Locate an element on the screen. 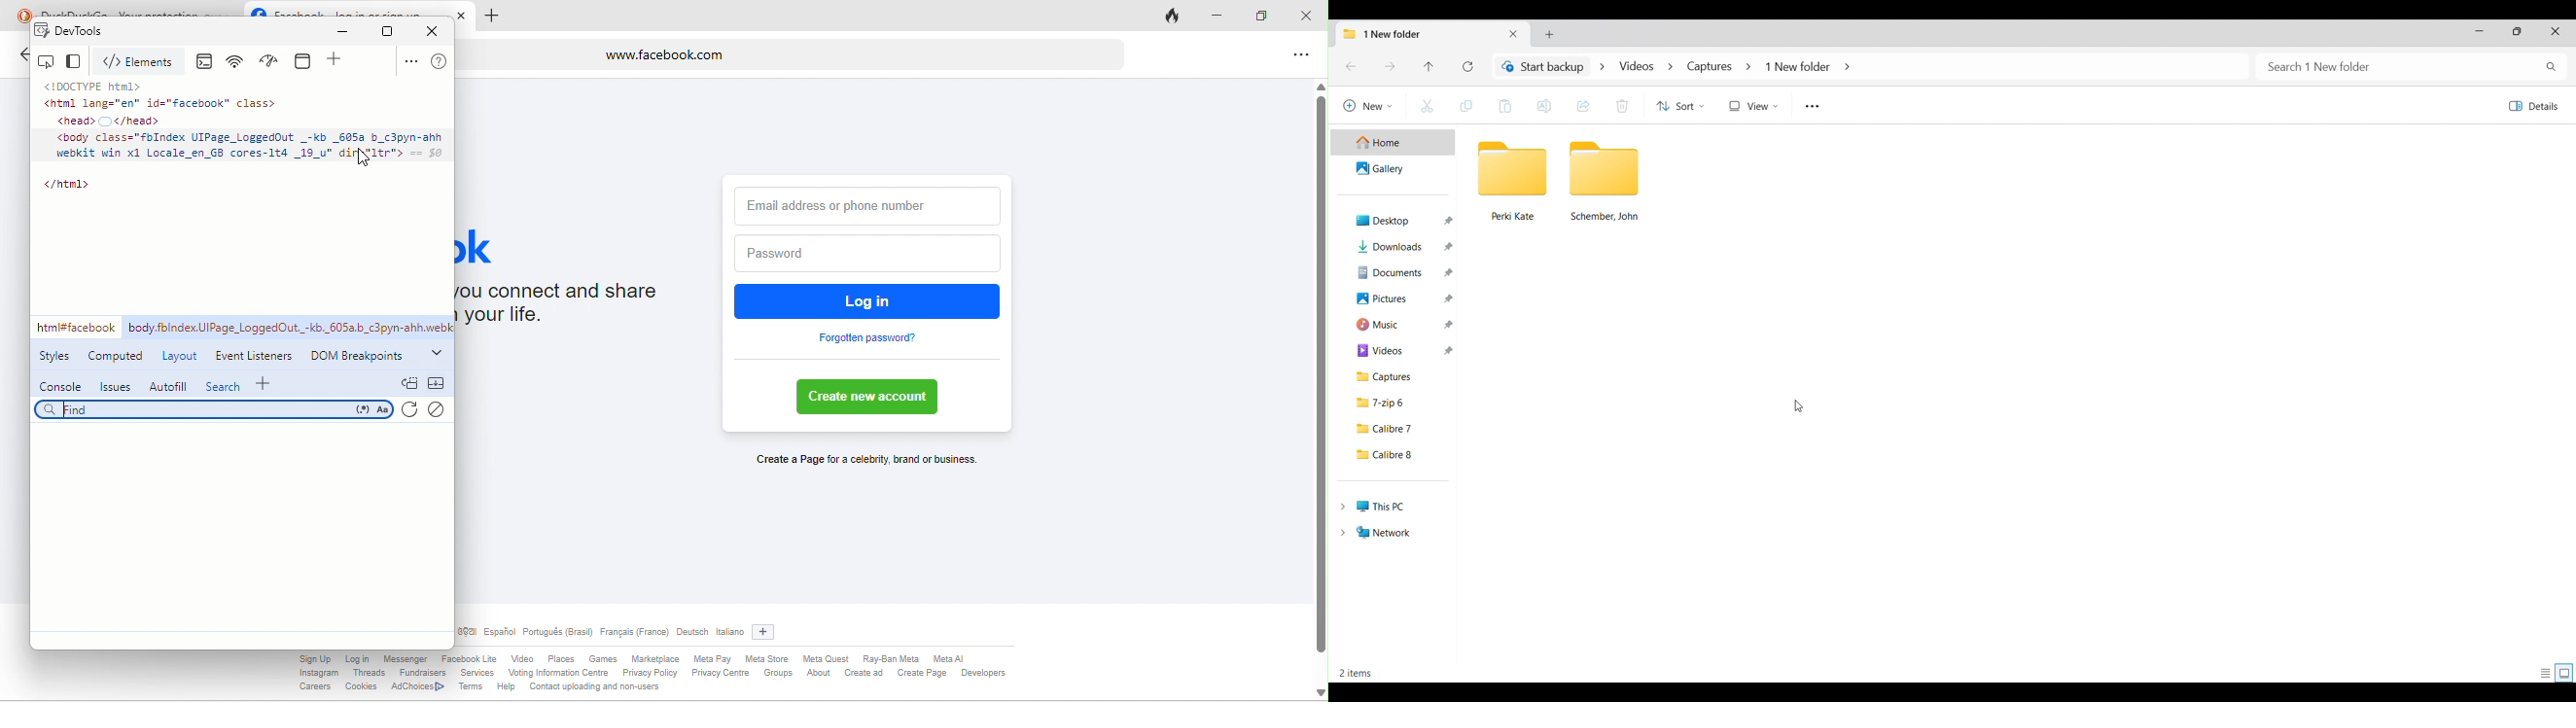  issues is located at coordinates (114, 386).